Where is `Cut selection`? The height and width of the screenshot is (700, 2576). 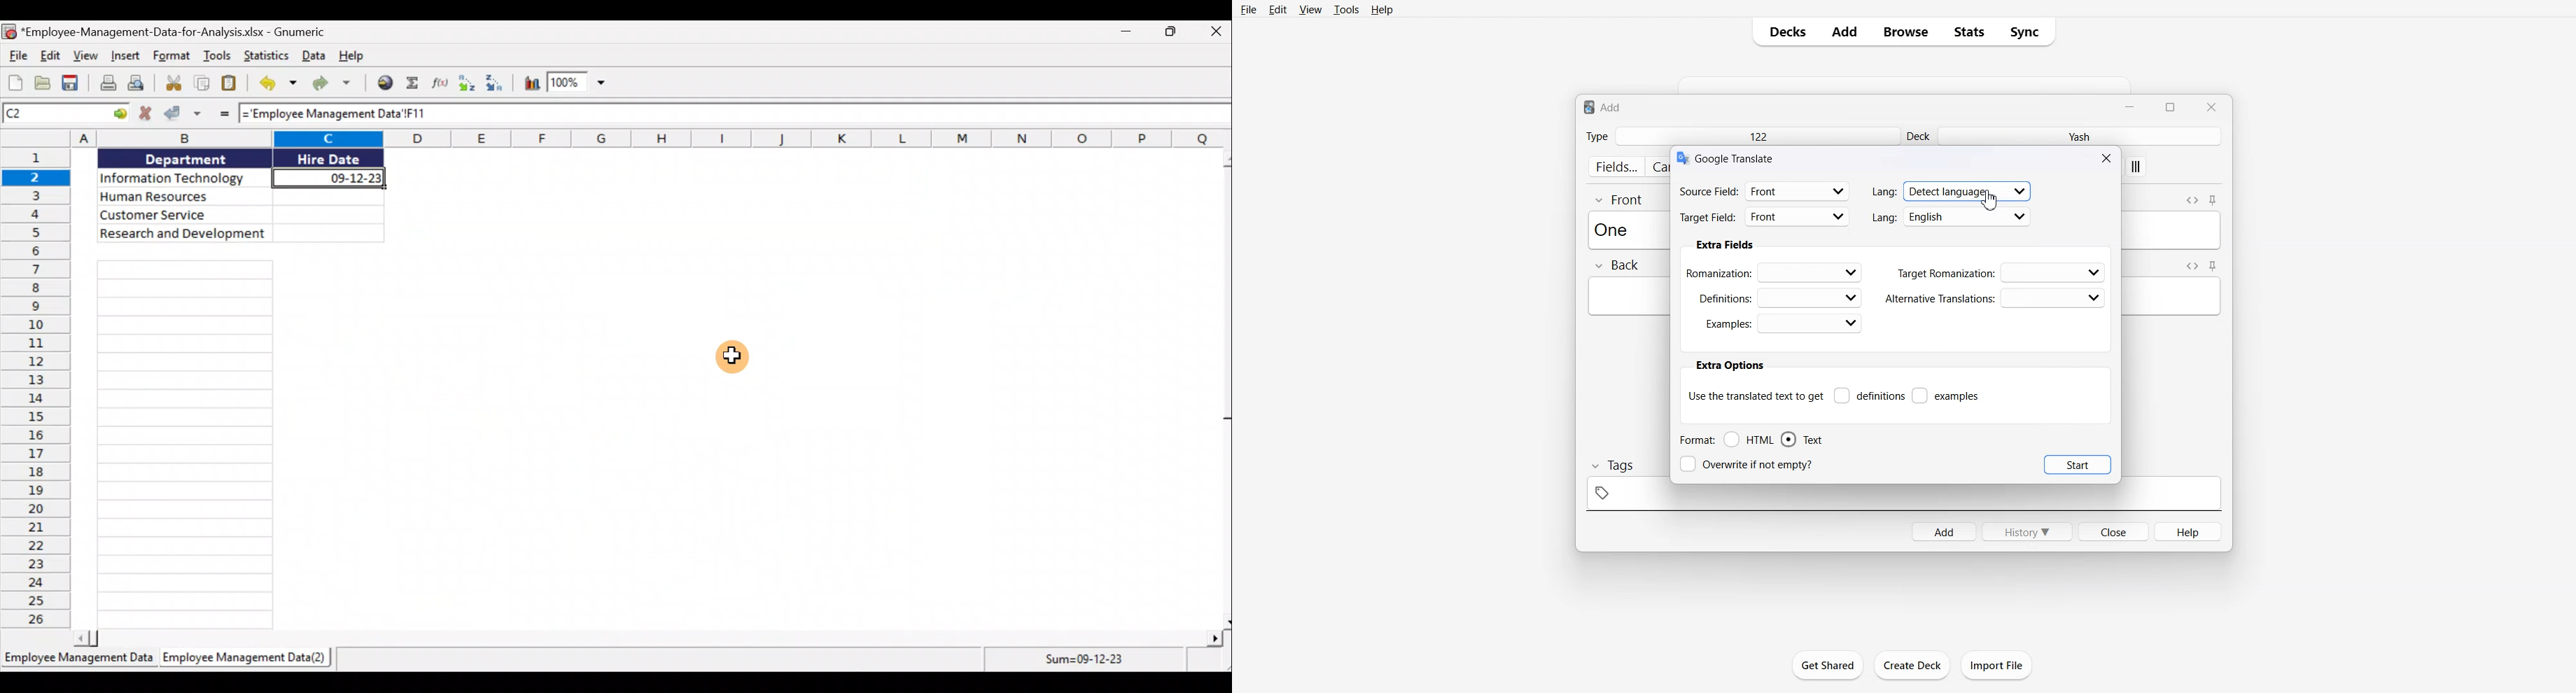 Cut selection is located at coordinates (173, 85).